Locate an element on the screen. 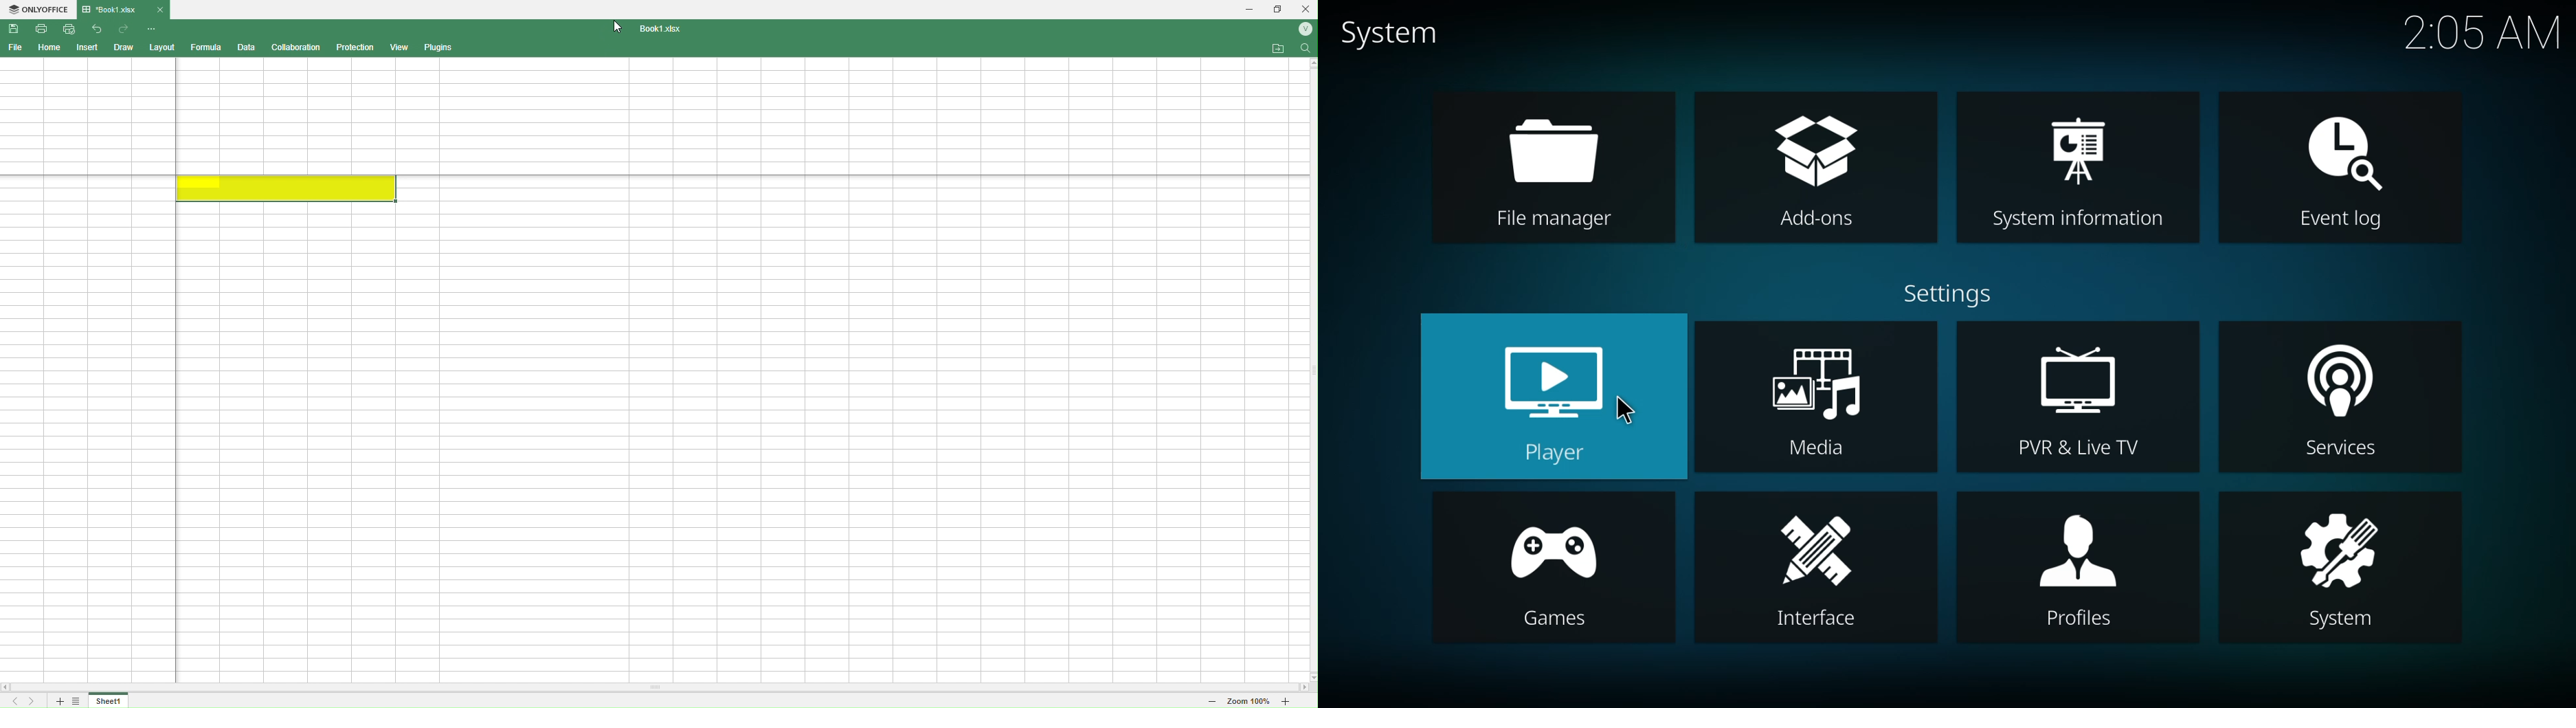 The height and width of the screenshot is (728, 2576). Account name is located at coordinates (1302, 29).